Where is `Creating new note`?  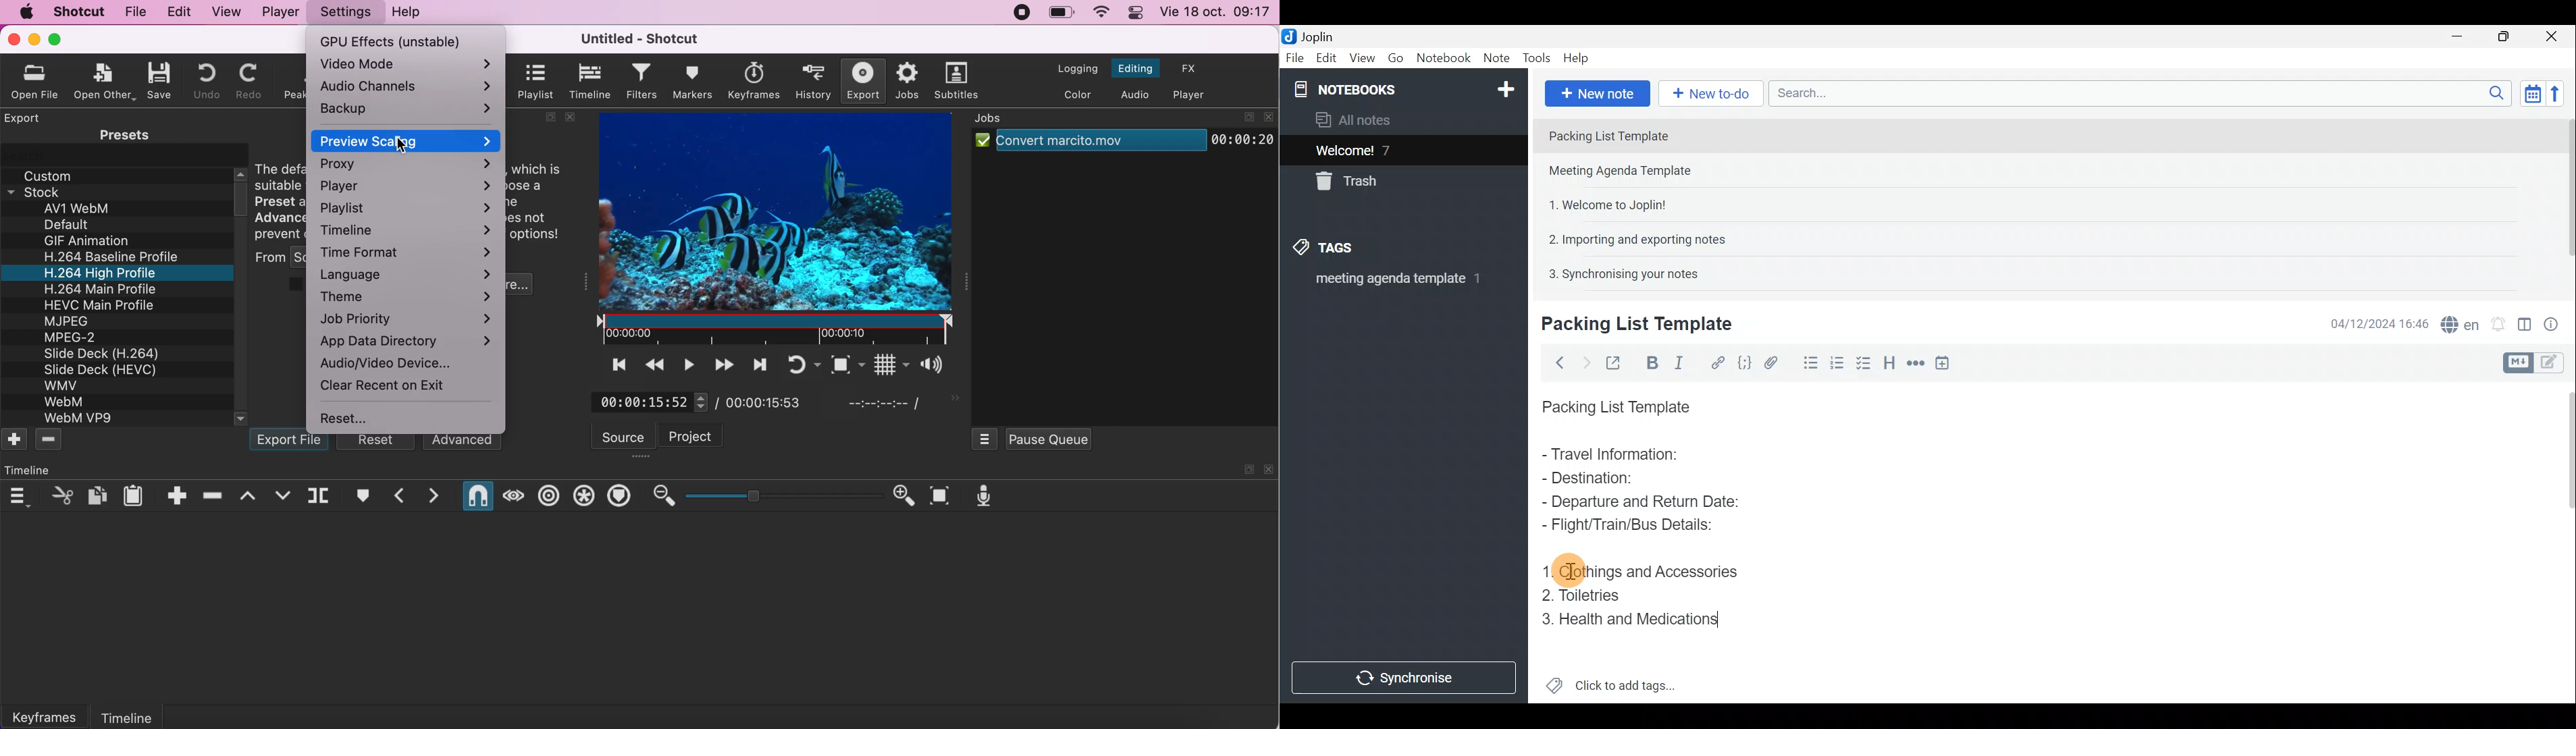 Creating new note is located at coordinates (1629, 325).